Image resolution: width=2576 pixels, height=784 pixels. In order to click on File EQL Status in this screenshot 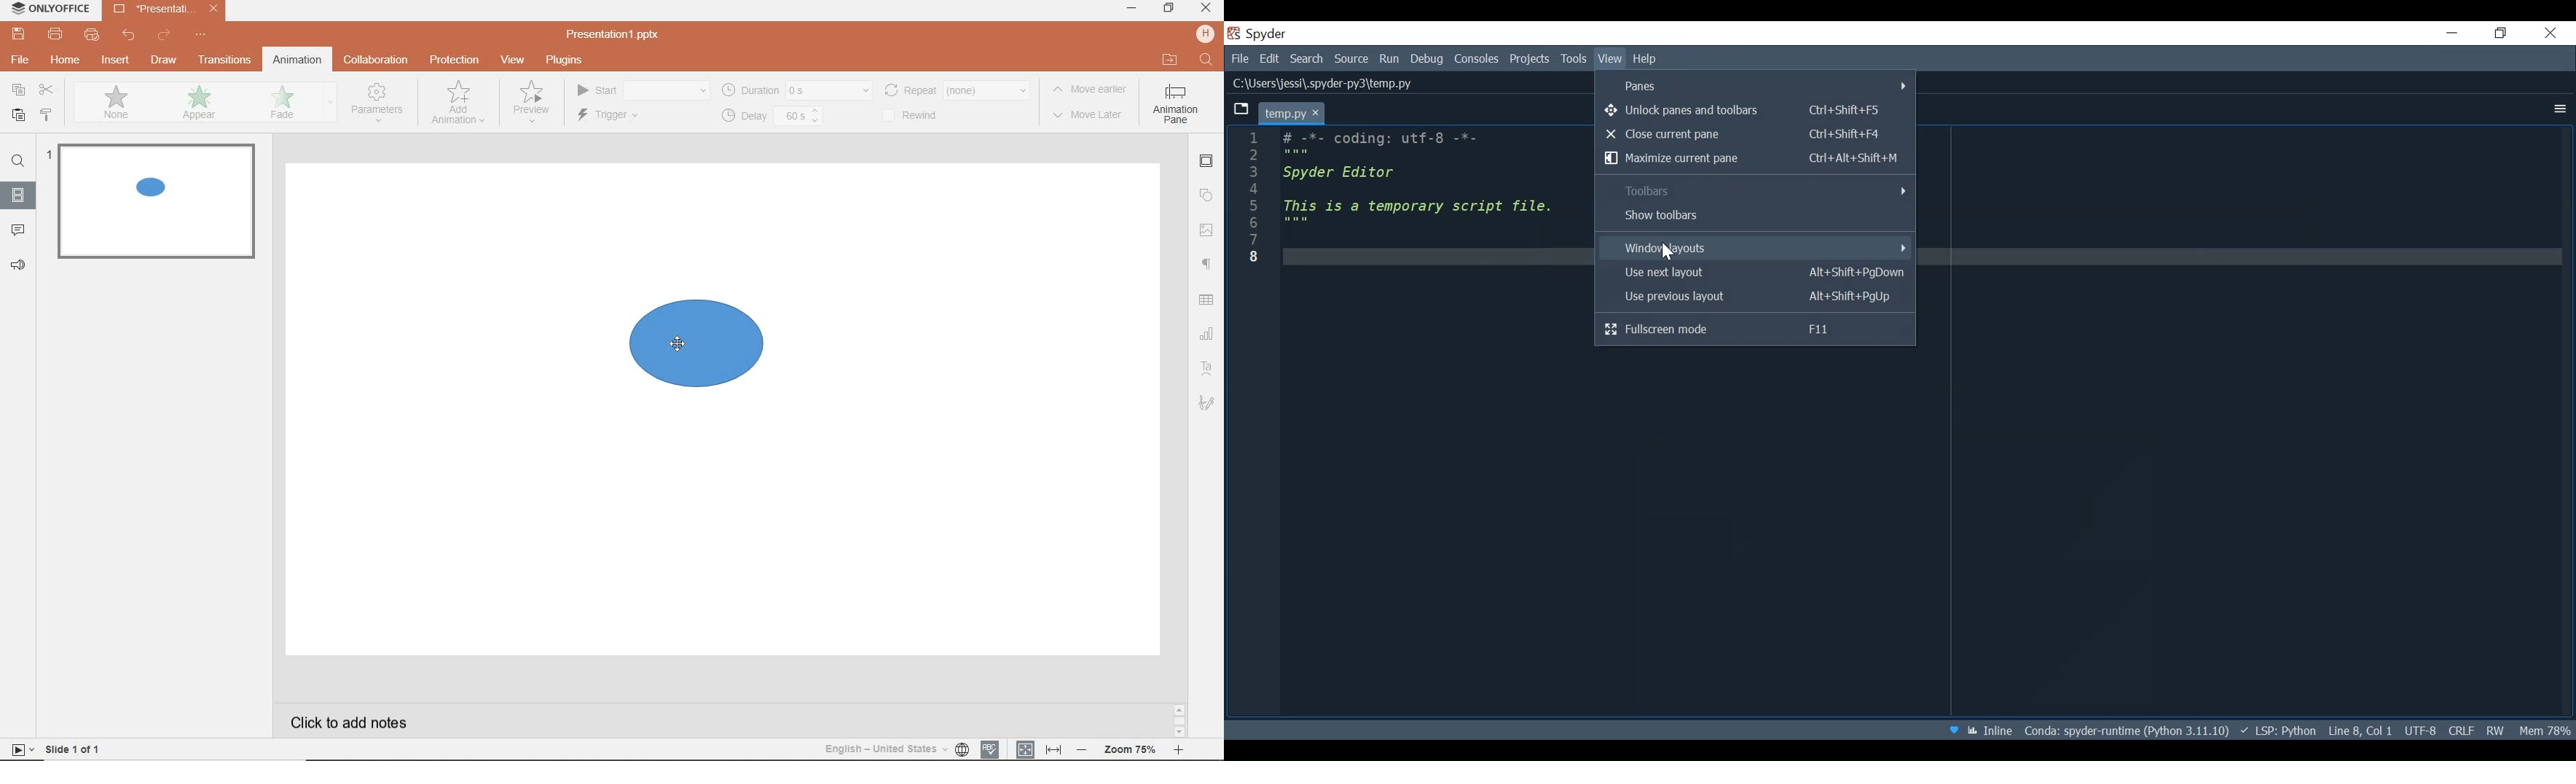, I will do `click(2463, 731)`.